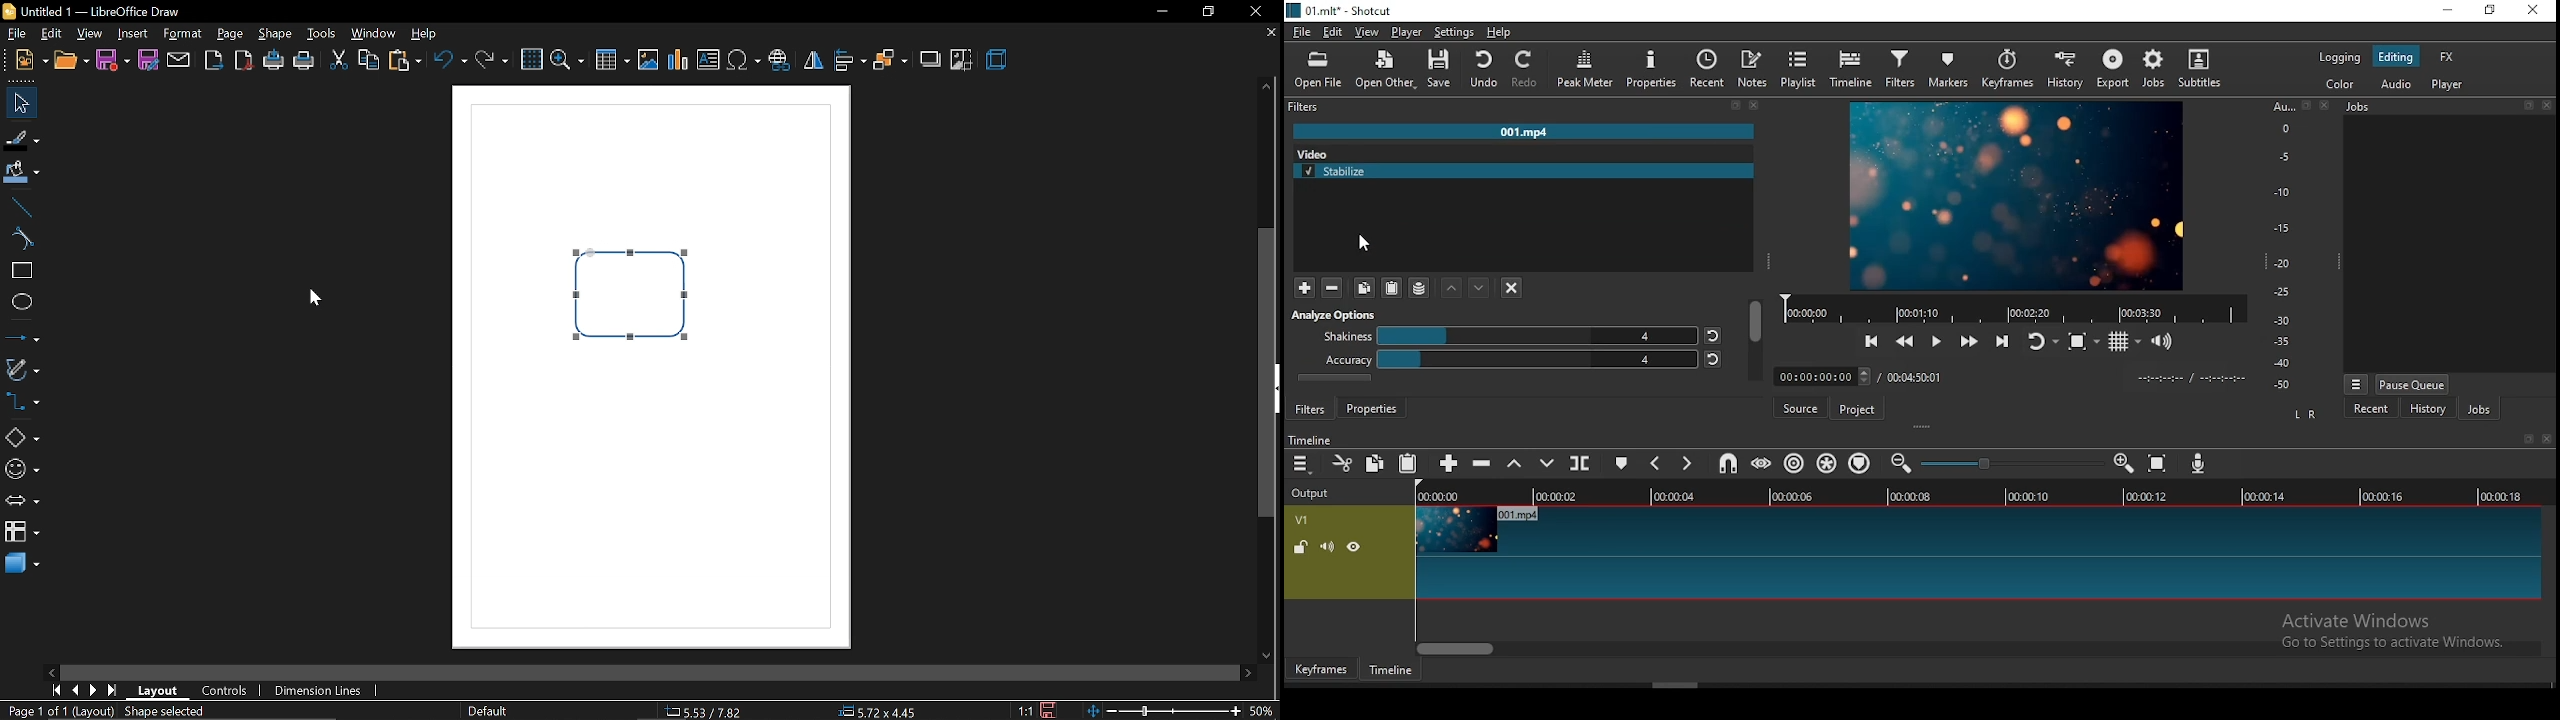 Image resolution: width=2576 pixels, height=728 pixels. What do you see at coordinates (230, 34) in the screenshot?
I see `page` at bounding box center [230, 34].